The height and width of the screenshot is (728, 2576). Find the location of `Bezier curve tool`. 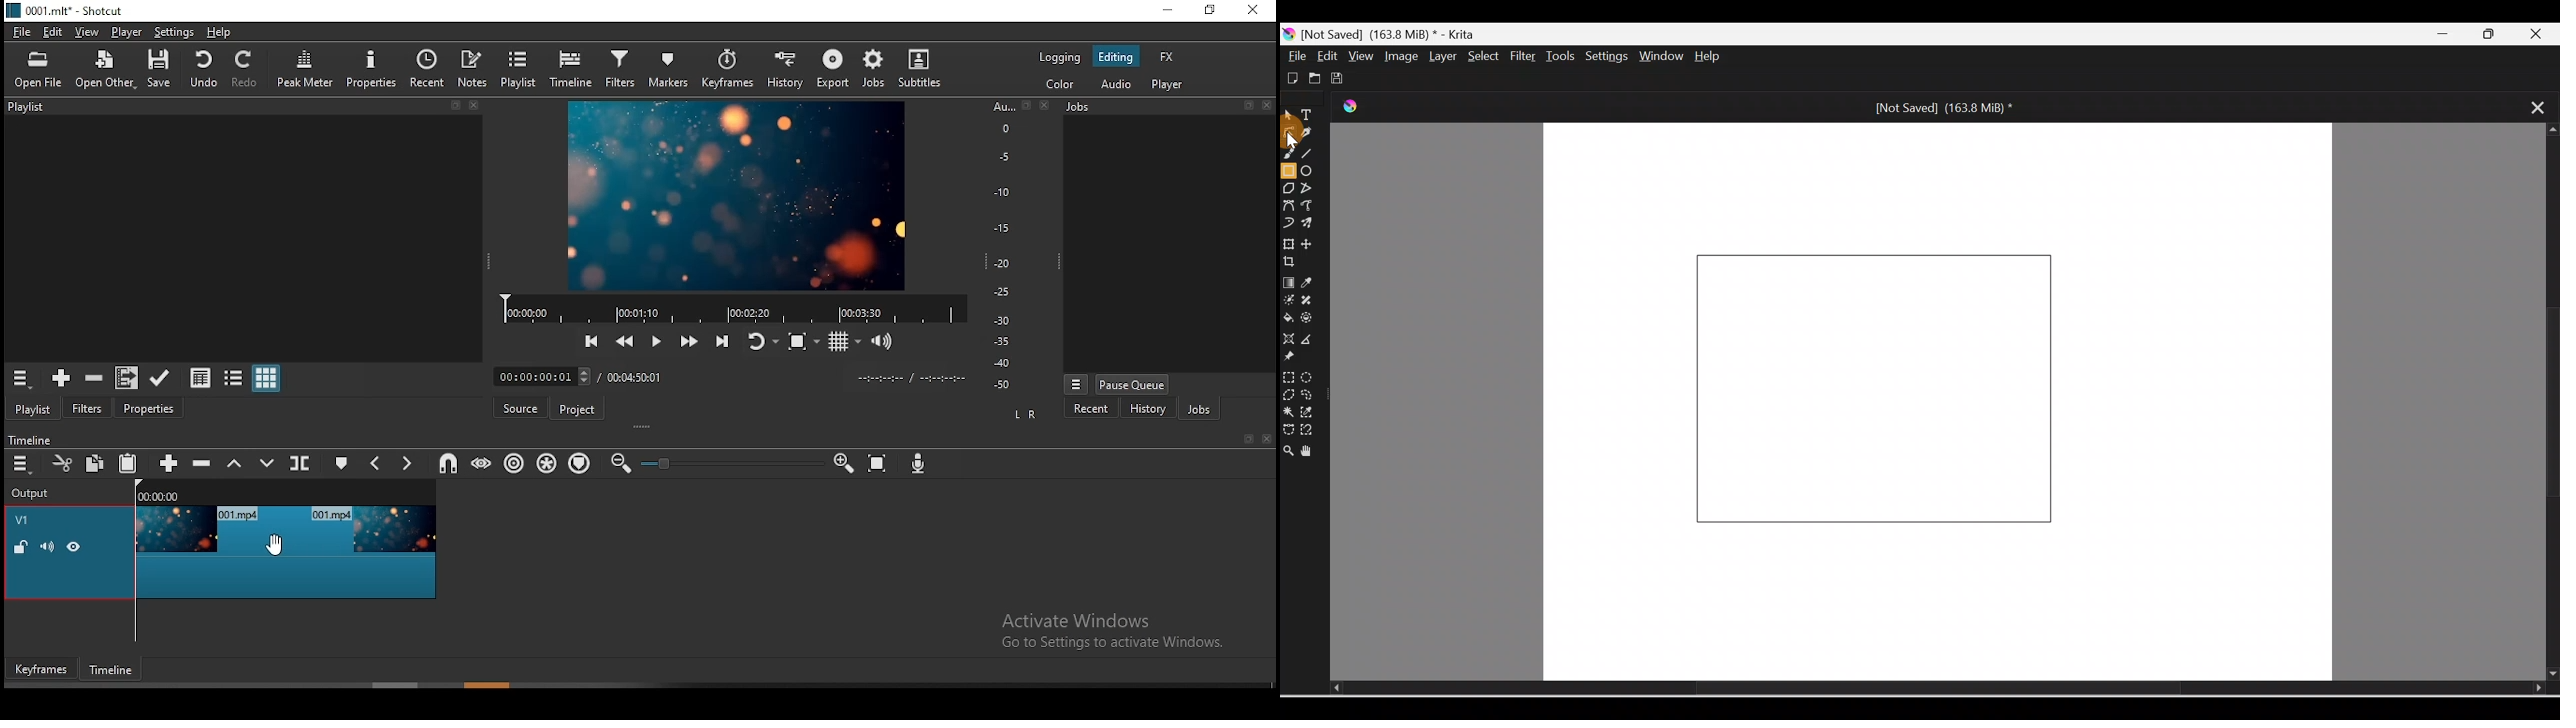

Bezier curve tool is located at coordinates (1289, 205).